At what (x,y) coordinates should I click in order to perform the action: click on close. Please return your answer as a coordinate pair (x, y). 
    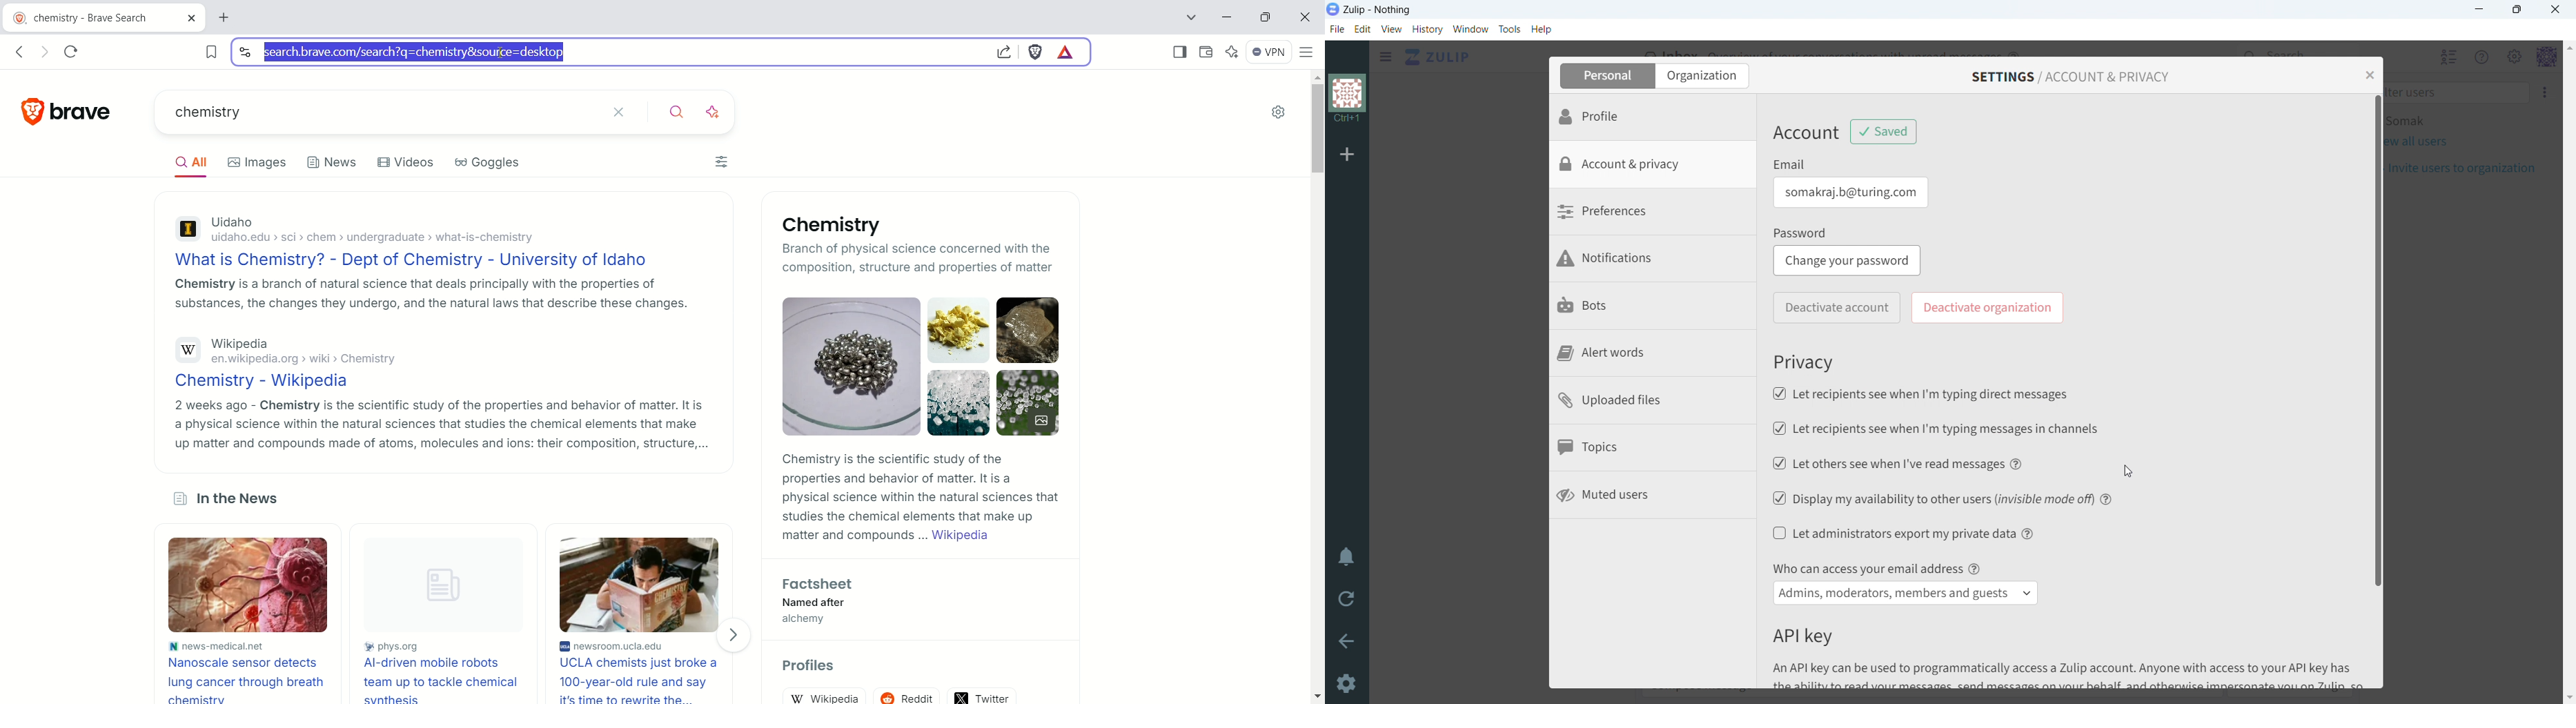
    Looking at the image, I should click on (2372, 75).